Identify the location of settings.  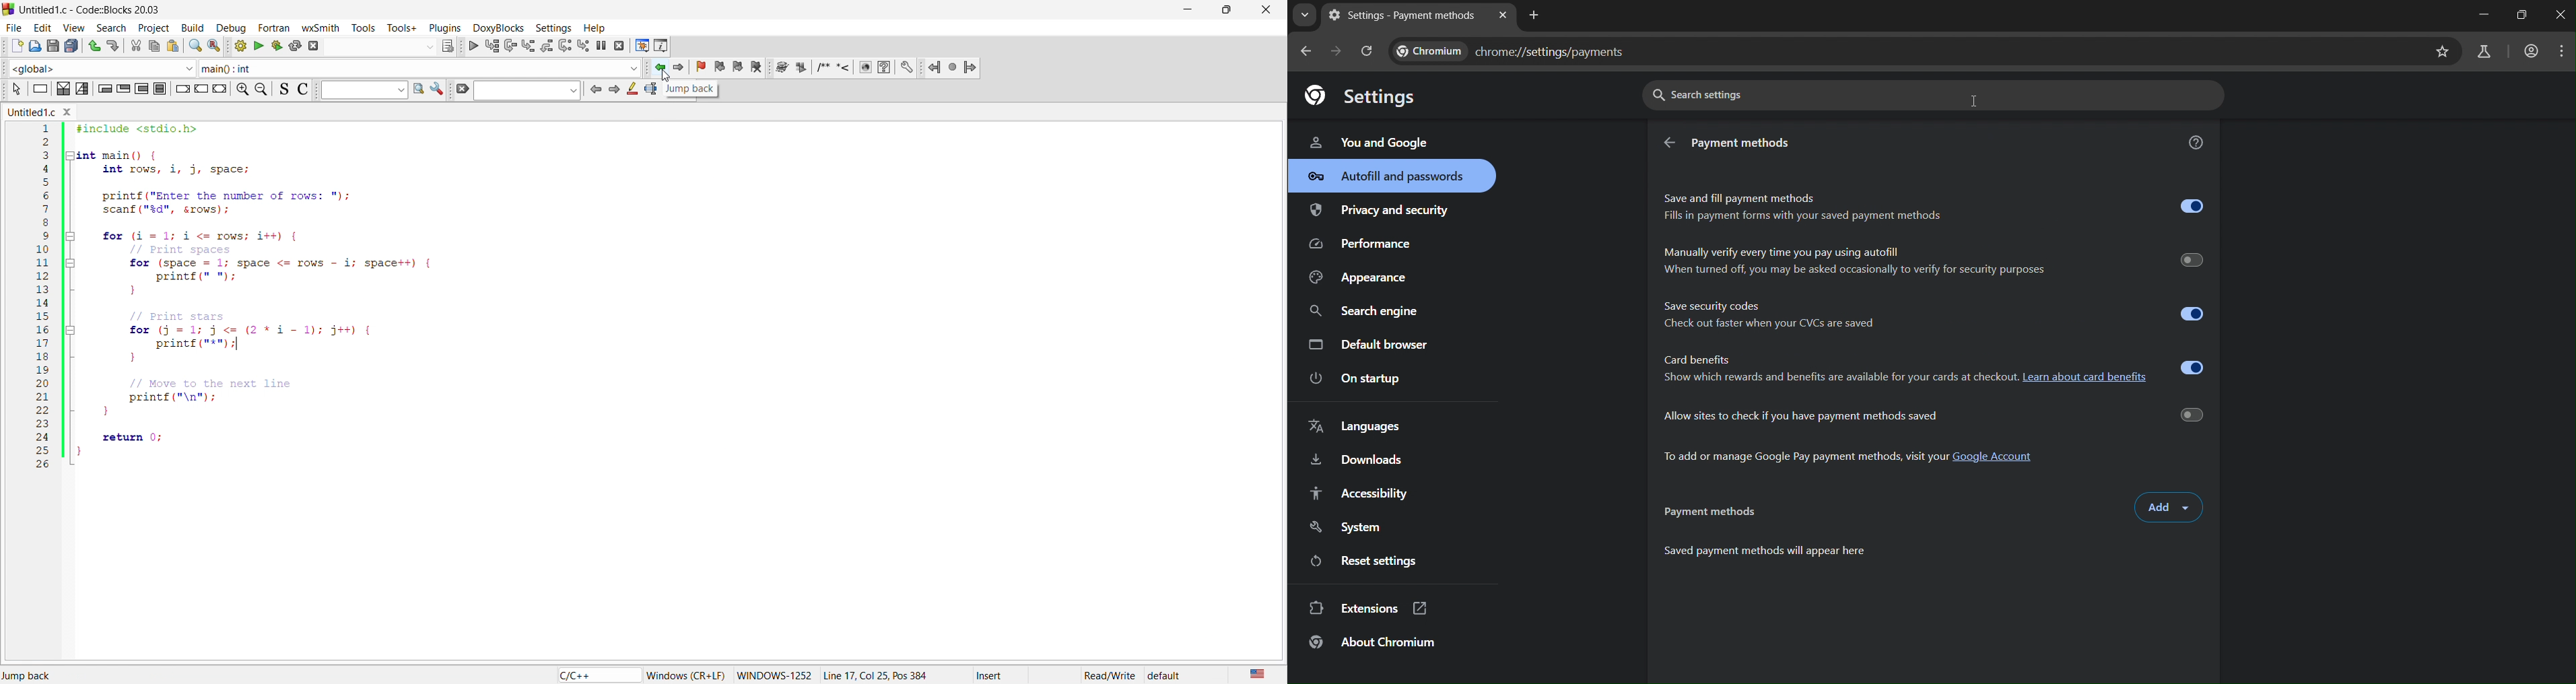
(551, 26).